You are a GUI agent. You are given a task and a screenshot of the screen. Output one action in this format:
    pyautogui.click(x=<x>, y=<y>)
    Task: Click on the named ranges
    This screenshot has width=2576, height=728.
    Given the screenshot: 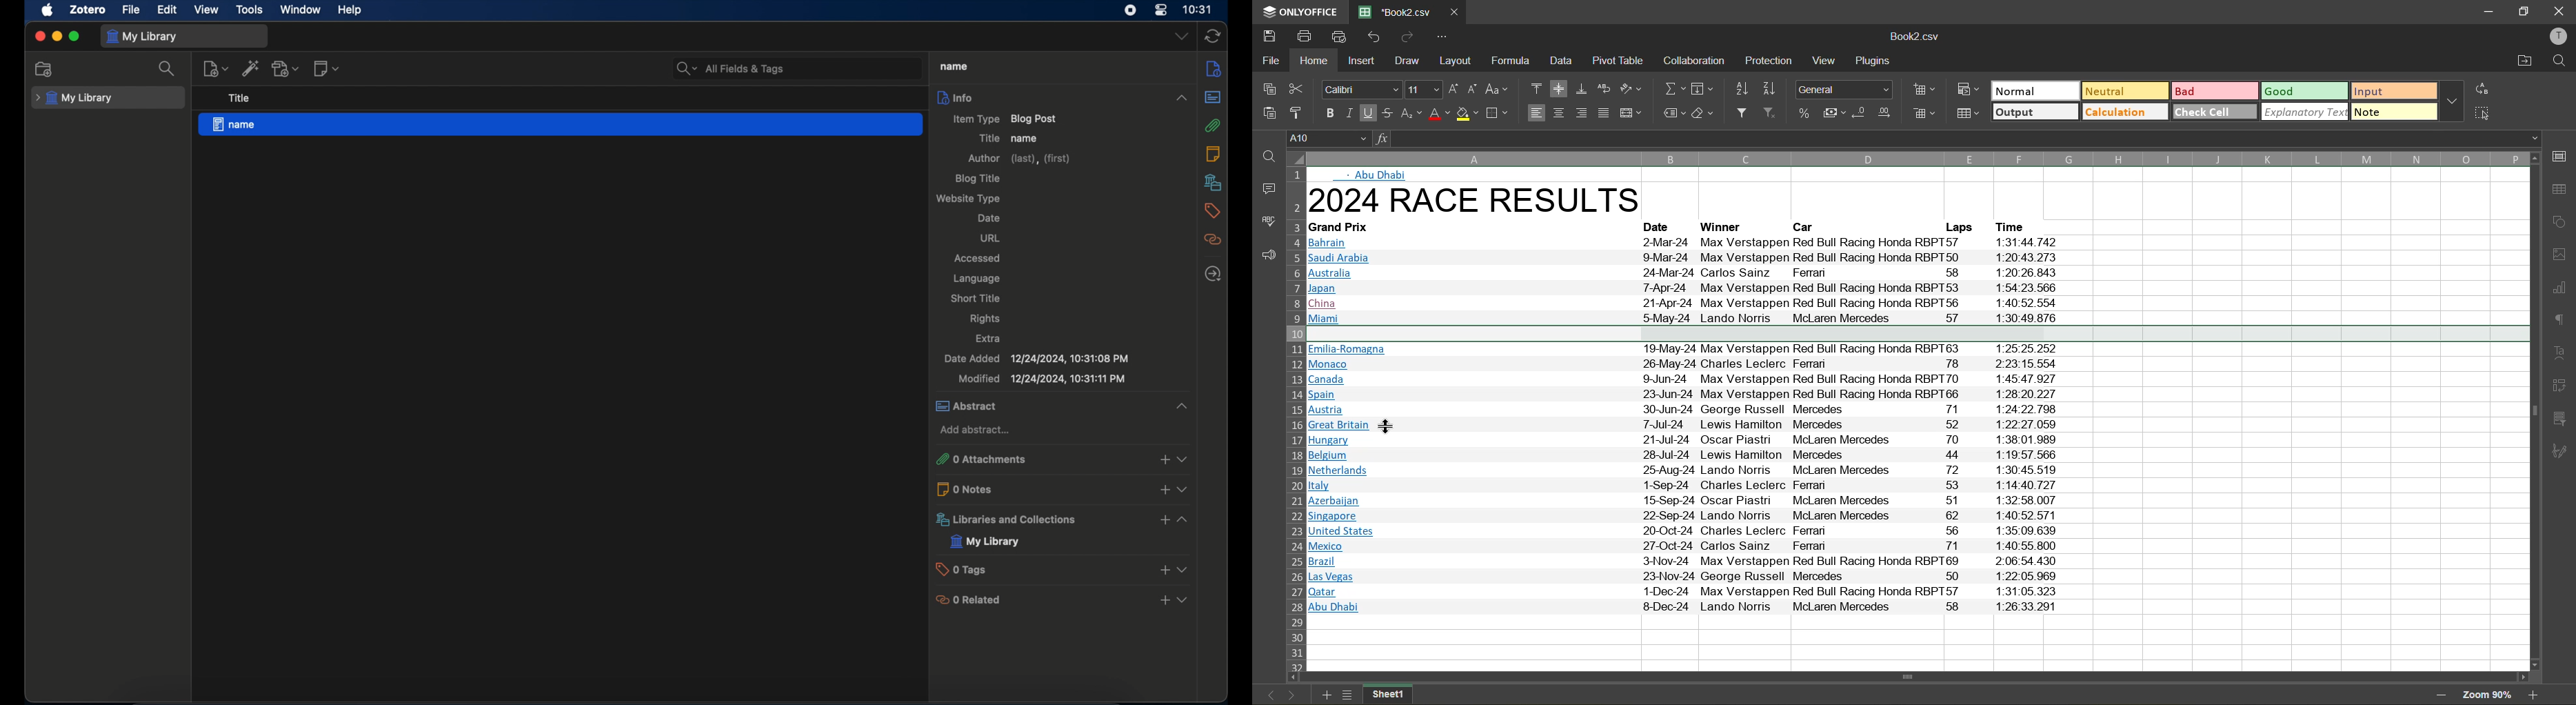 What is the action you would take?
    pyautogui.click(x=1671, y=113)
    